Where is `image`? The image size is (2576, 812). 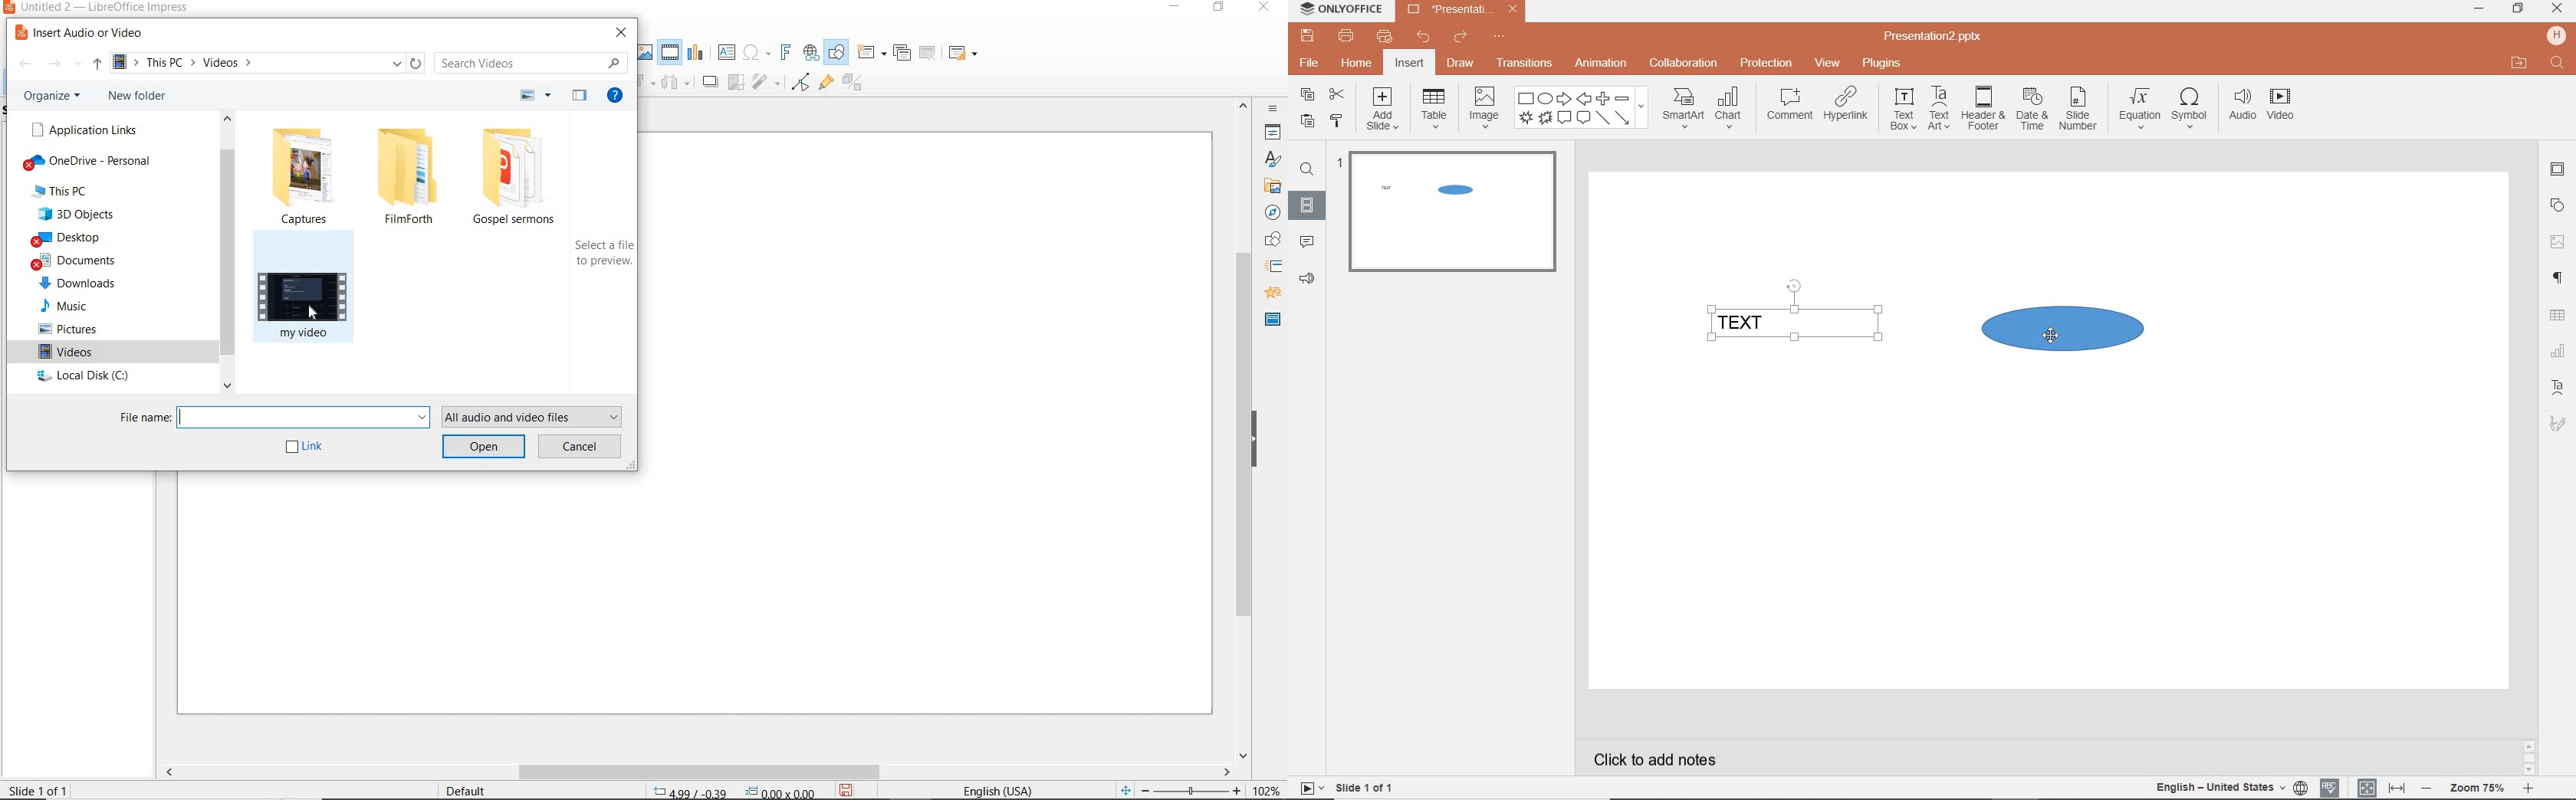 image is located at coordinates (1482, 107).